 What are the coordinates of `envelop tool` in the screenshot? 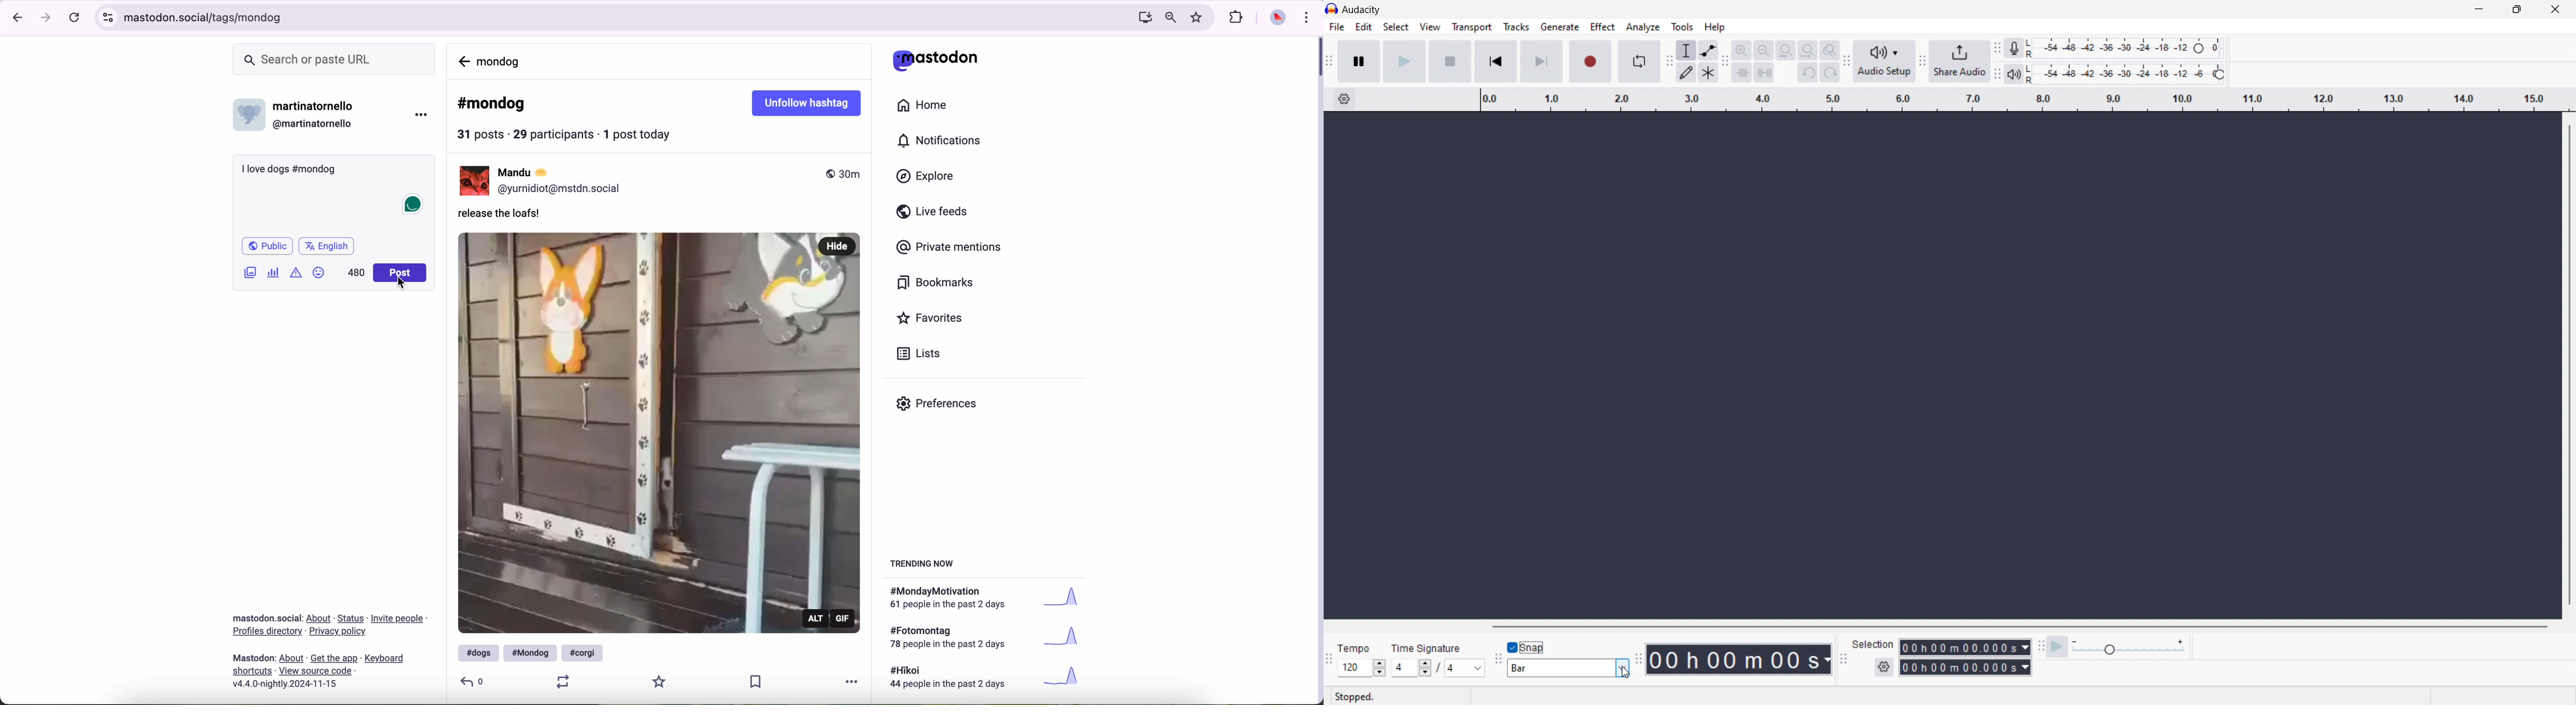 It's located at (1708, 51).